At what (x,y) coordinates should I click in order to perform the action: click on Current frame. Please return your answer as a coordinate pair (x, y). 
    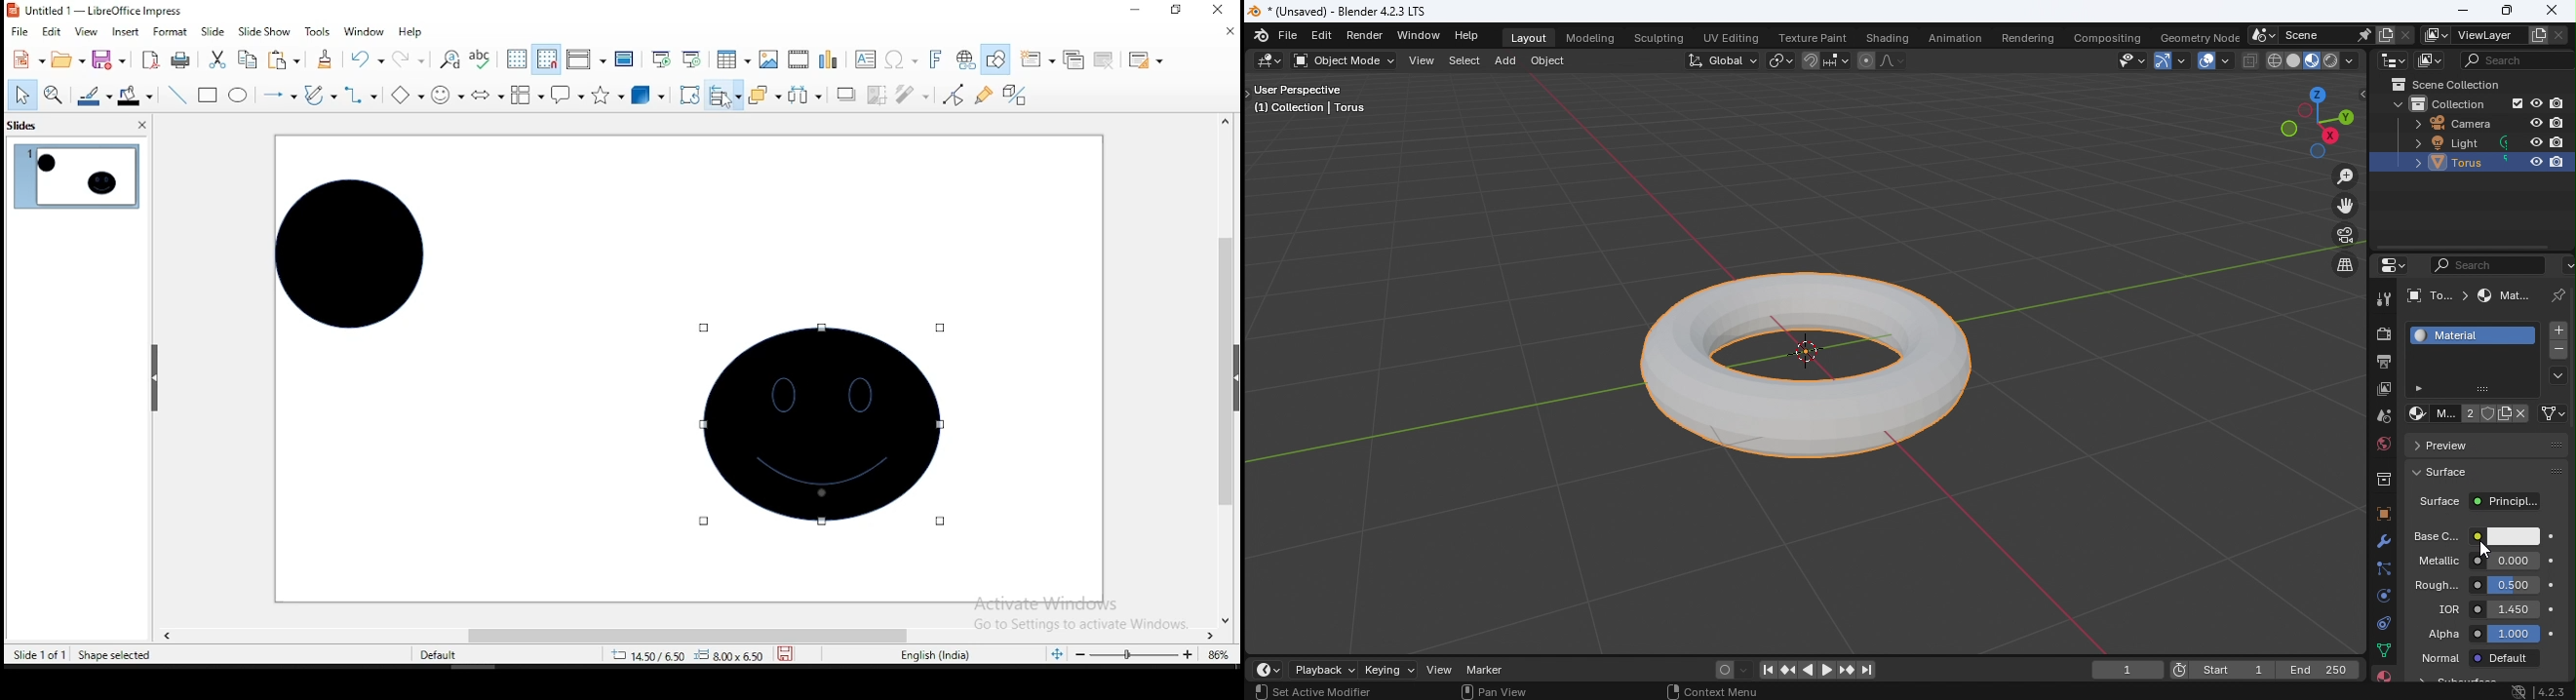
    Looking at the image, I should click on (2181, 671).